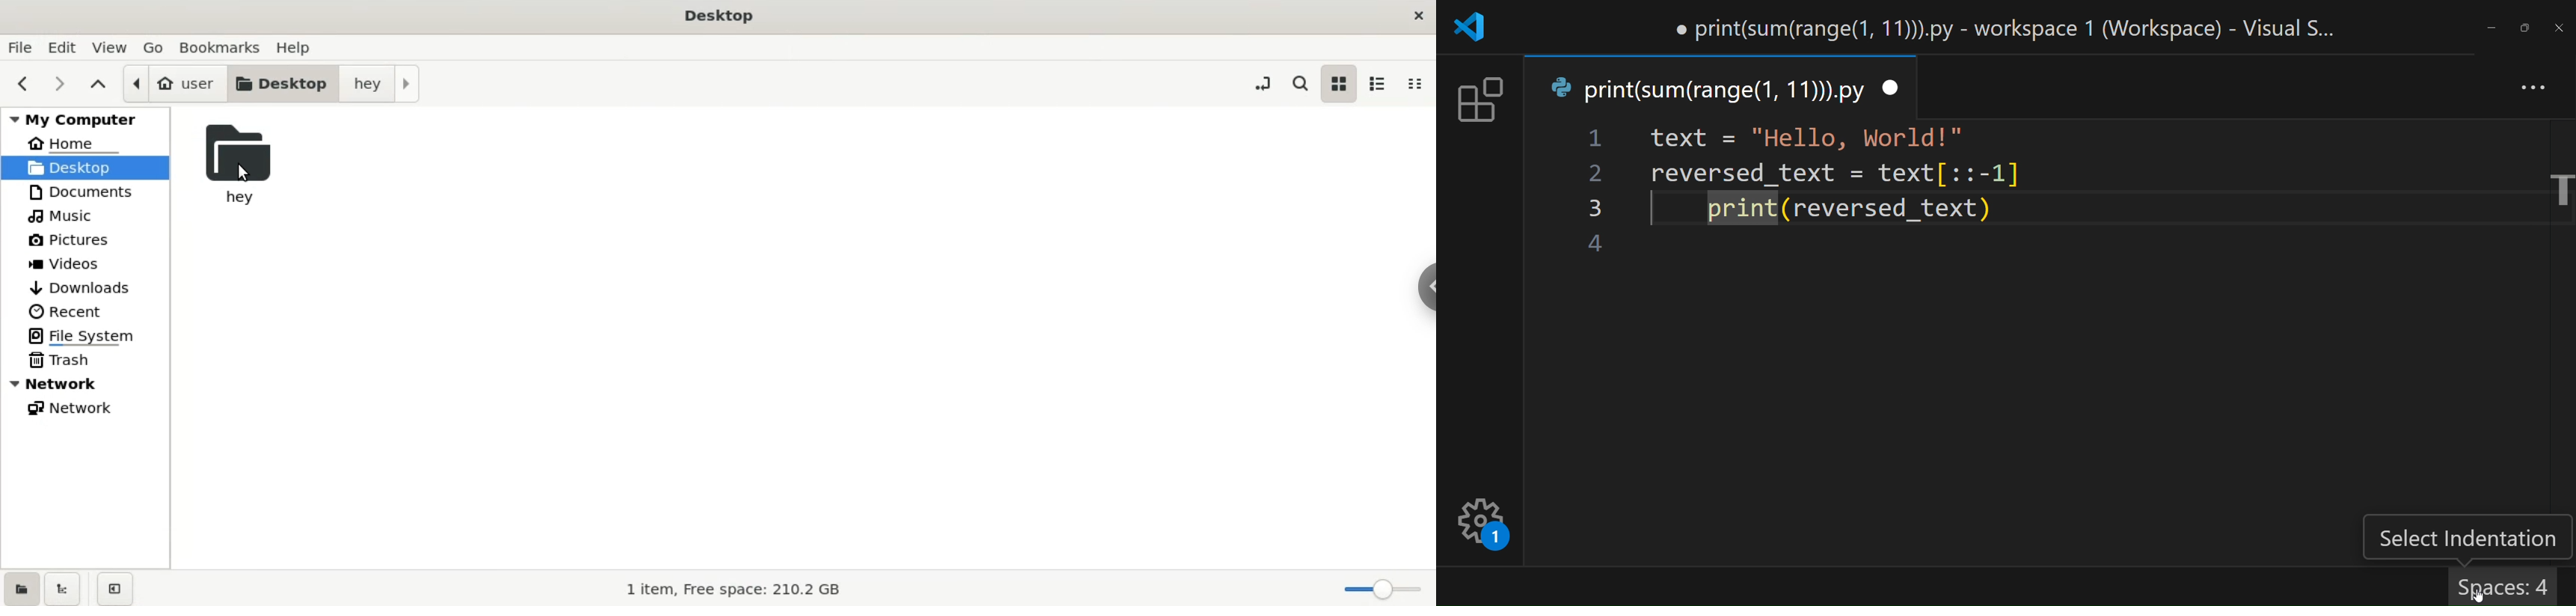 The width and height of the screenshot is (2576, 616). I want to click on sidebar, so click(1419, 288).